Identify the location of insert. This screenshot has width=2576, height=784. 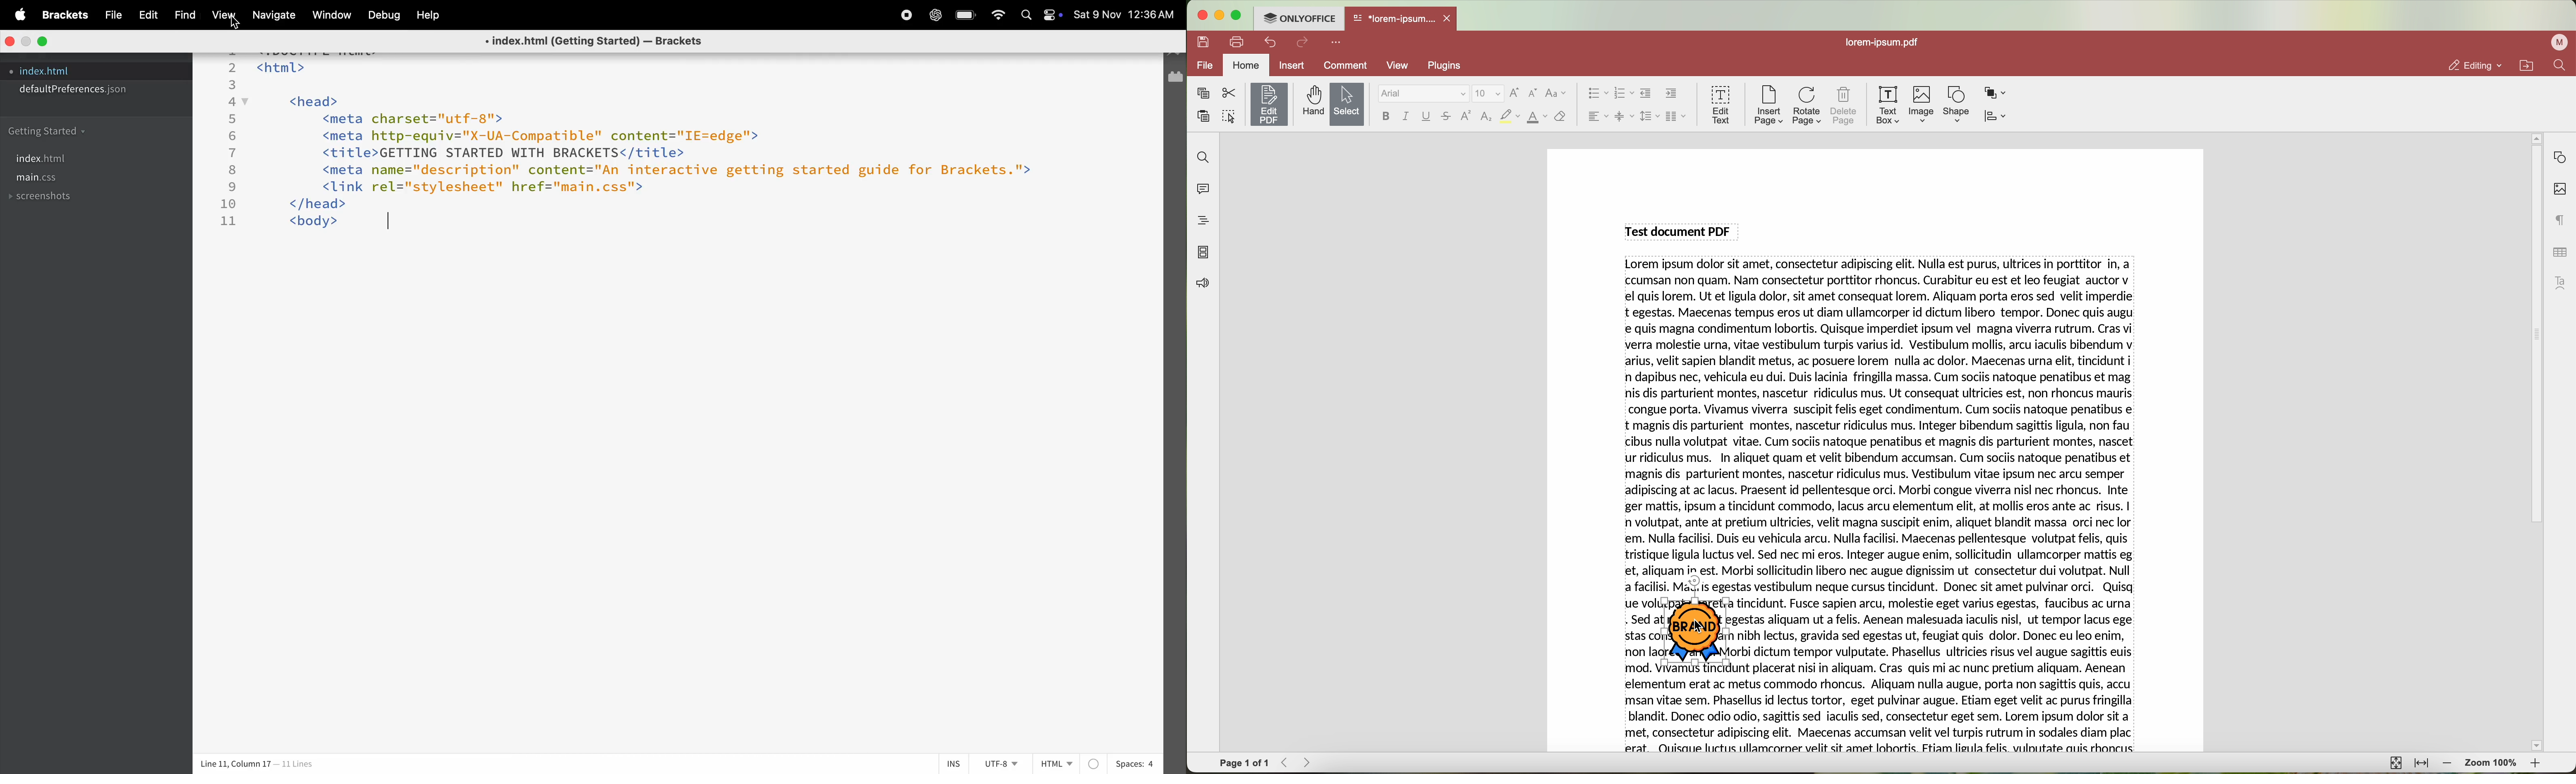
(1292, 65).